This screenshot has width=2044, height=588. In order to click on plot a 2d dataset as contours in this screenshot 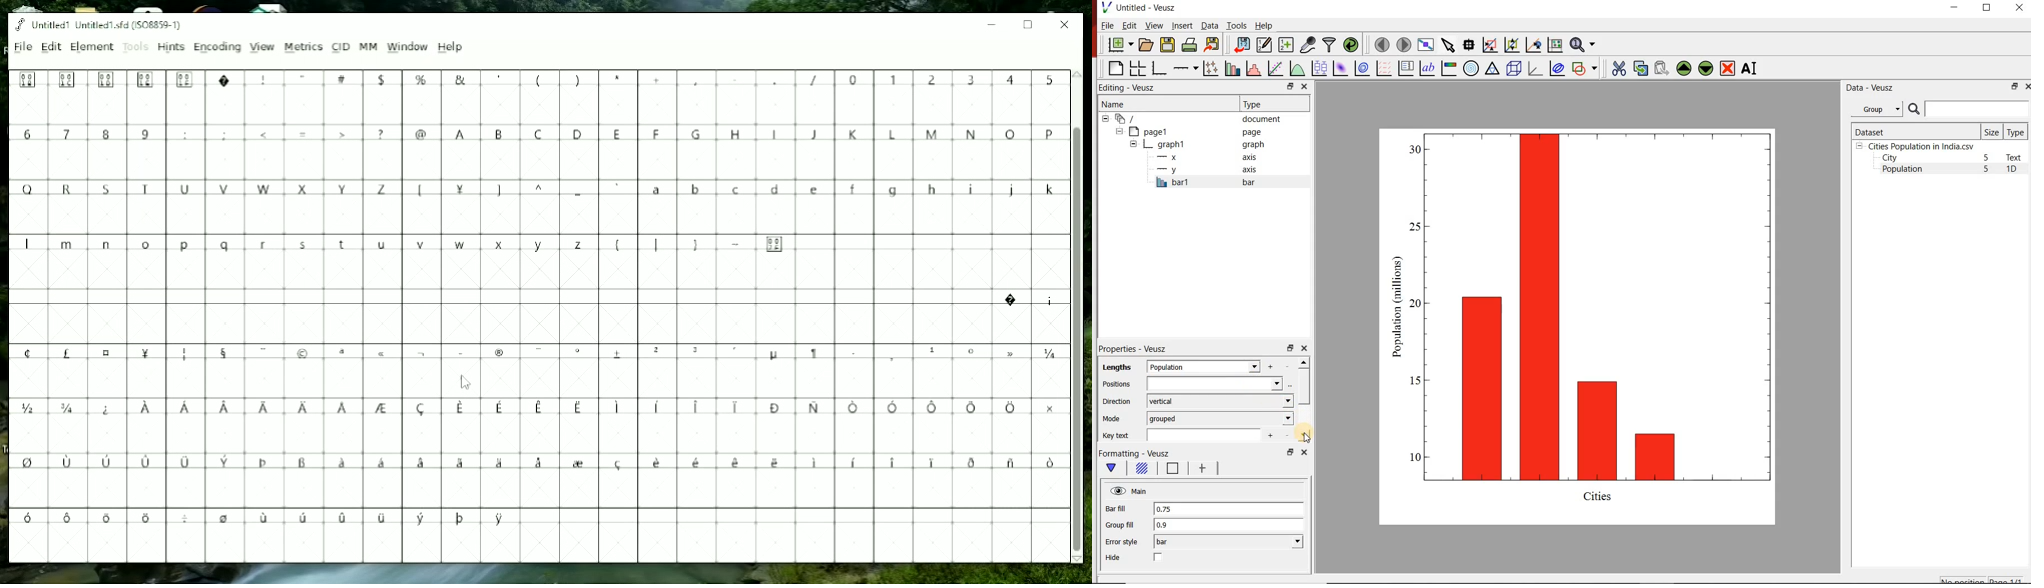, I will do `click(1361, 68)`.